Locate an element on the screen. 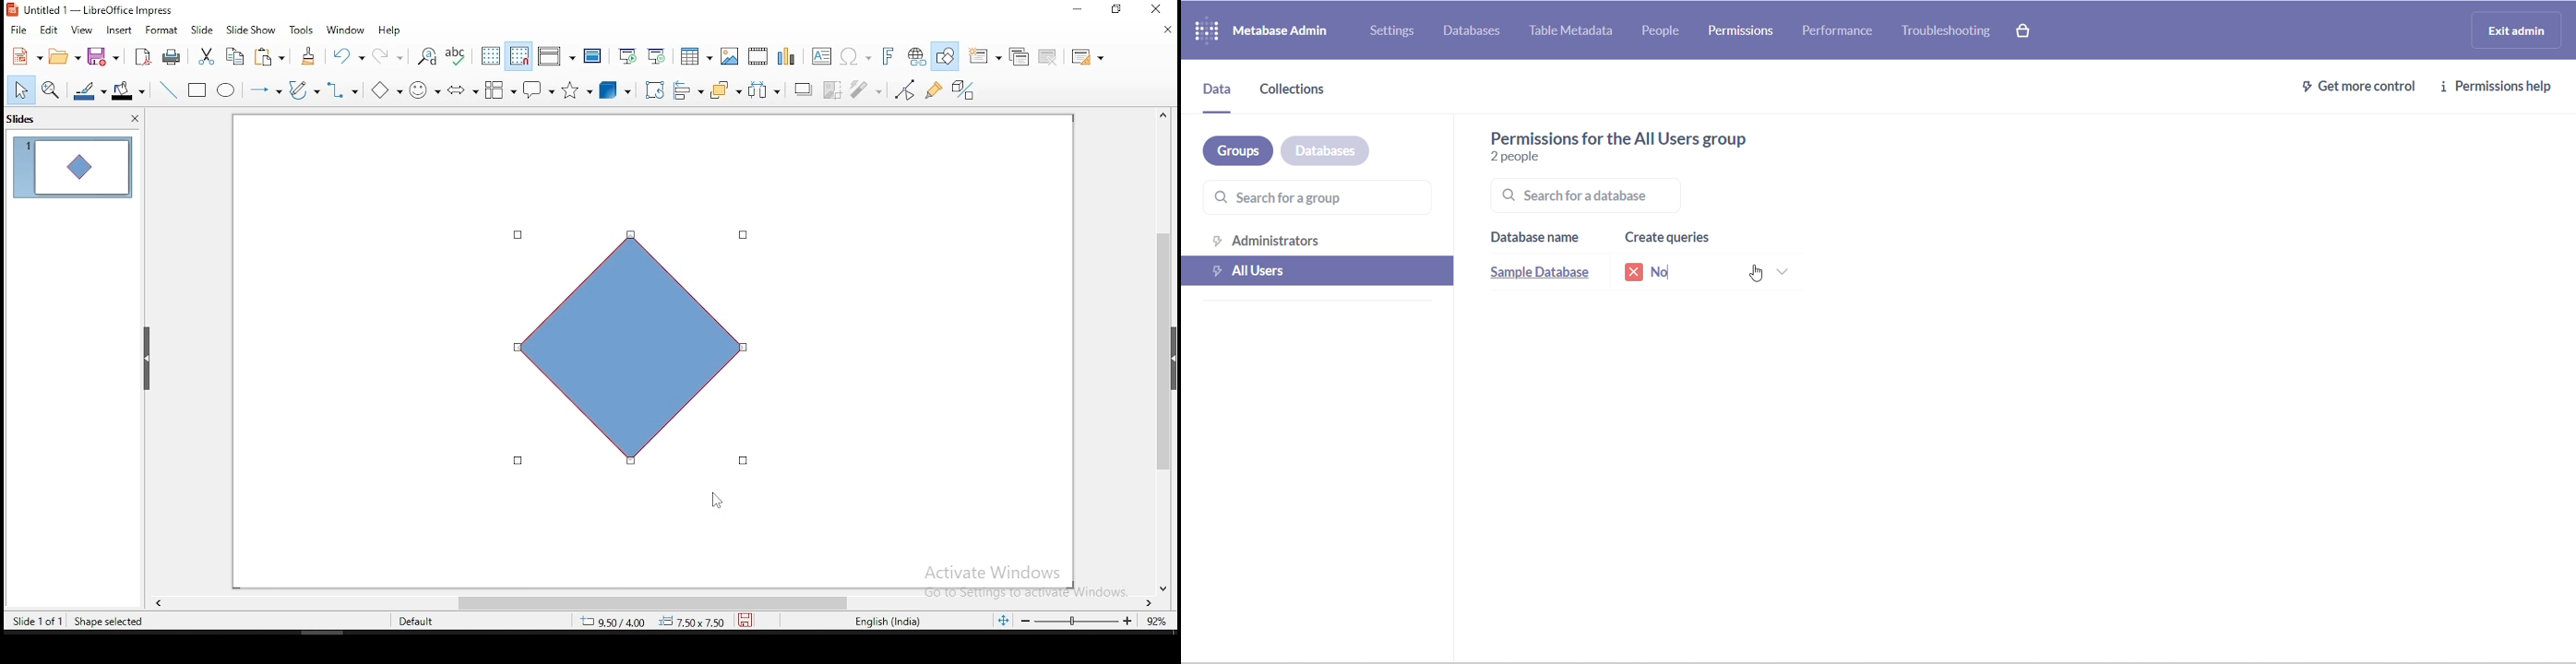  crop image is located at coordinates (833, 92).